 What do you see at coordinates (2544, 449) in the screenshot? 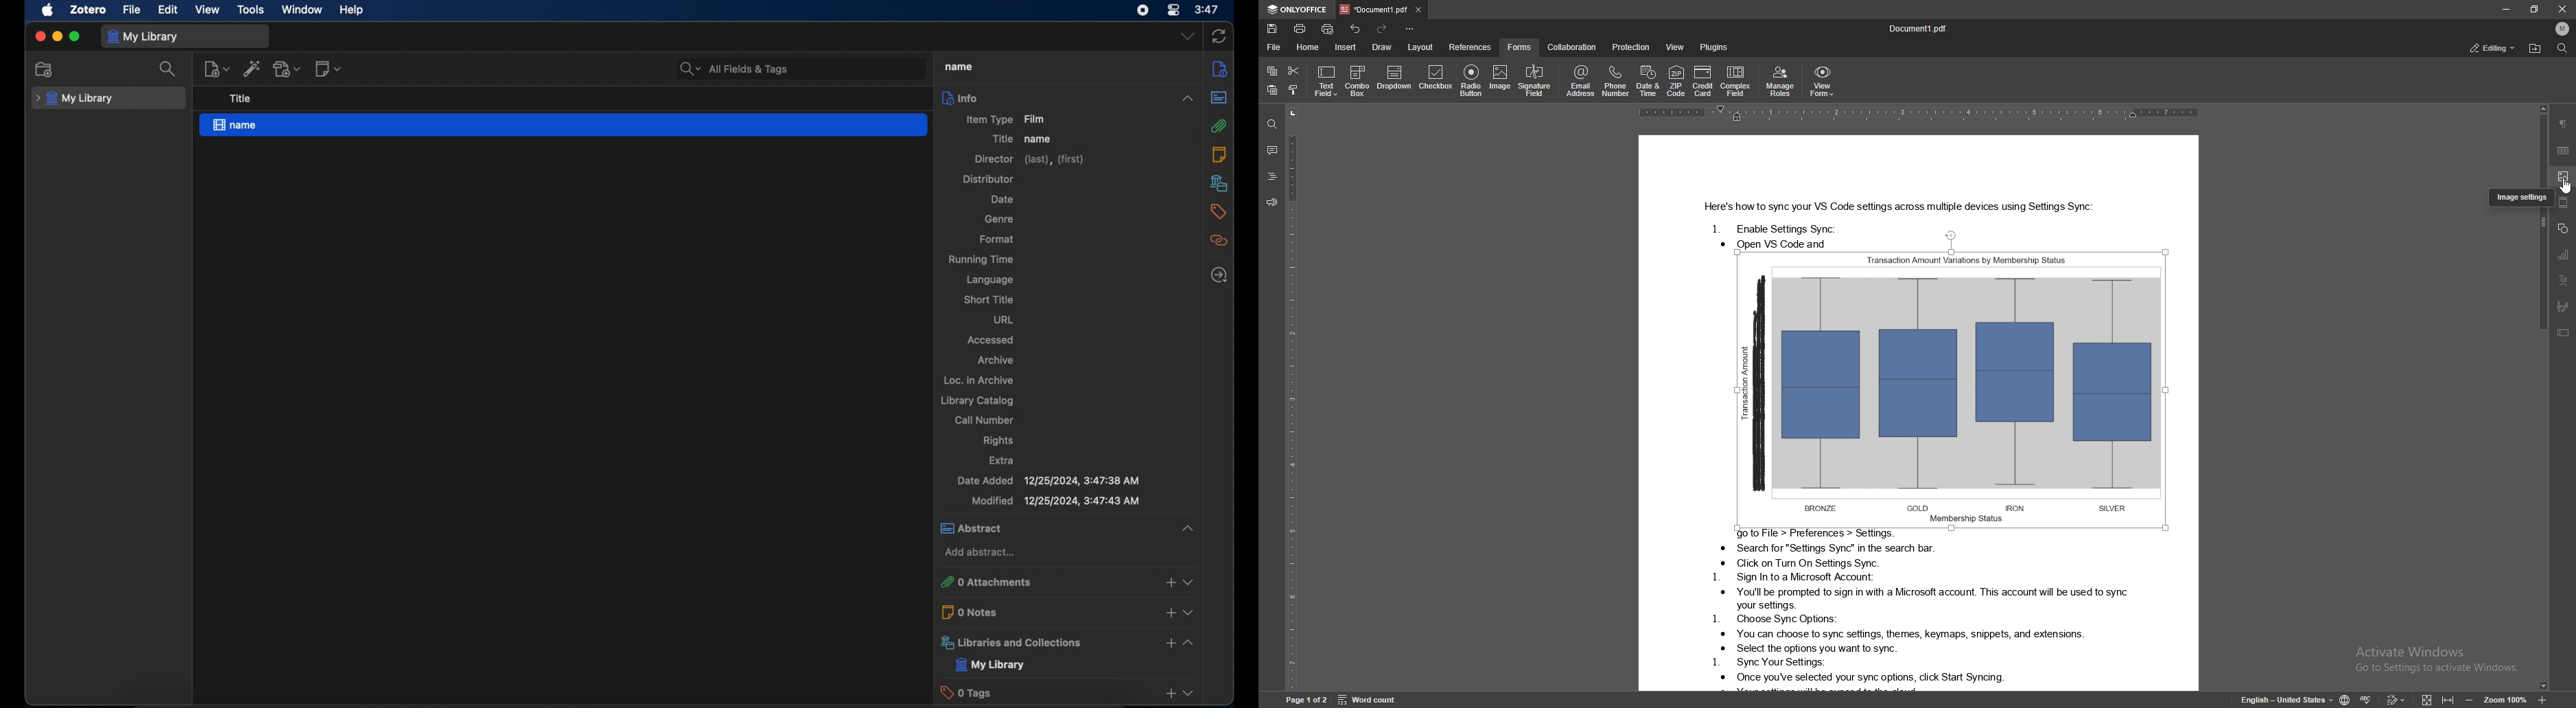
I see `scroll bar` at bounding box center [2544, 449].